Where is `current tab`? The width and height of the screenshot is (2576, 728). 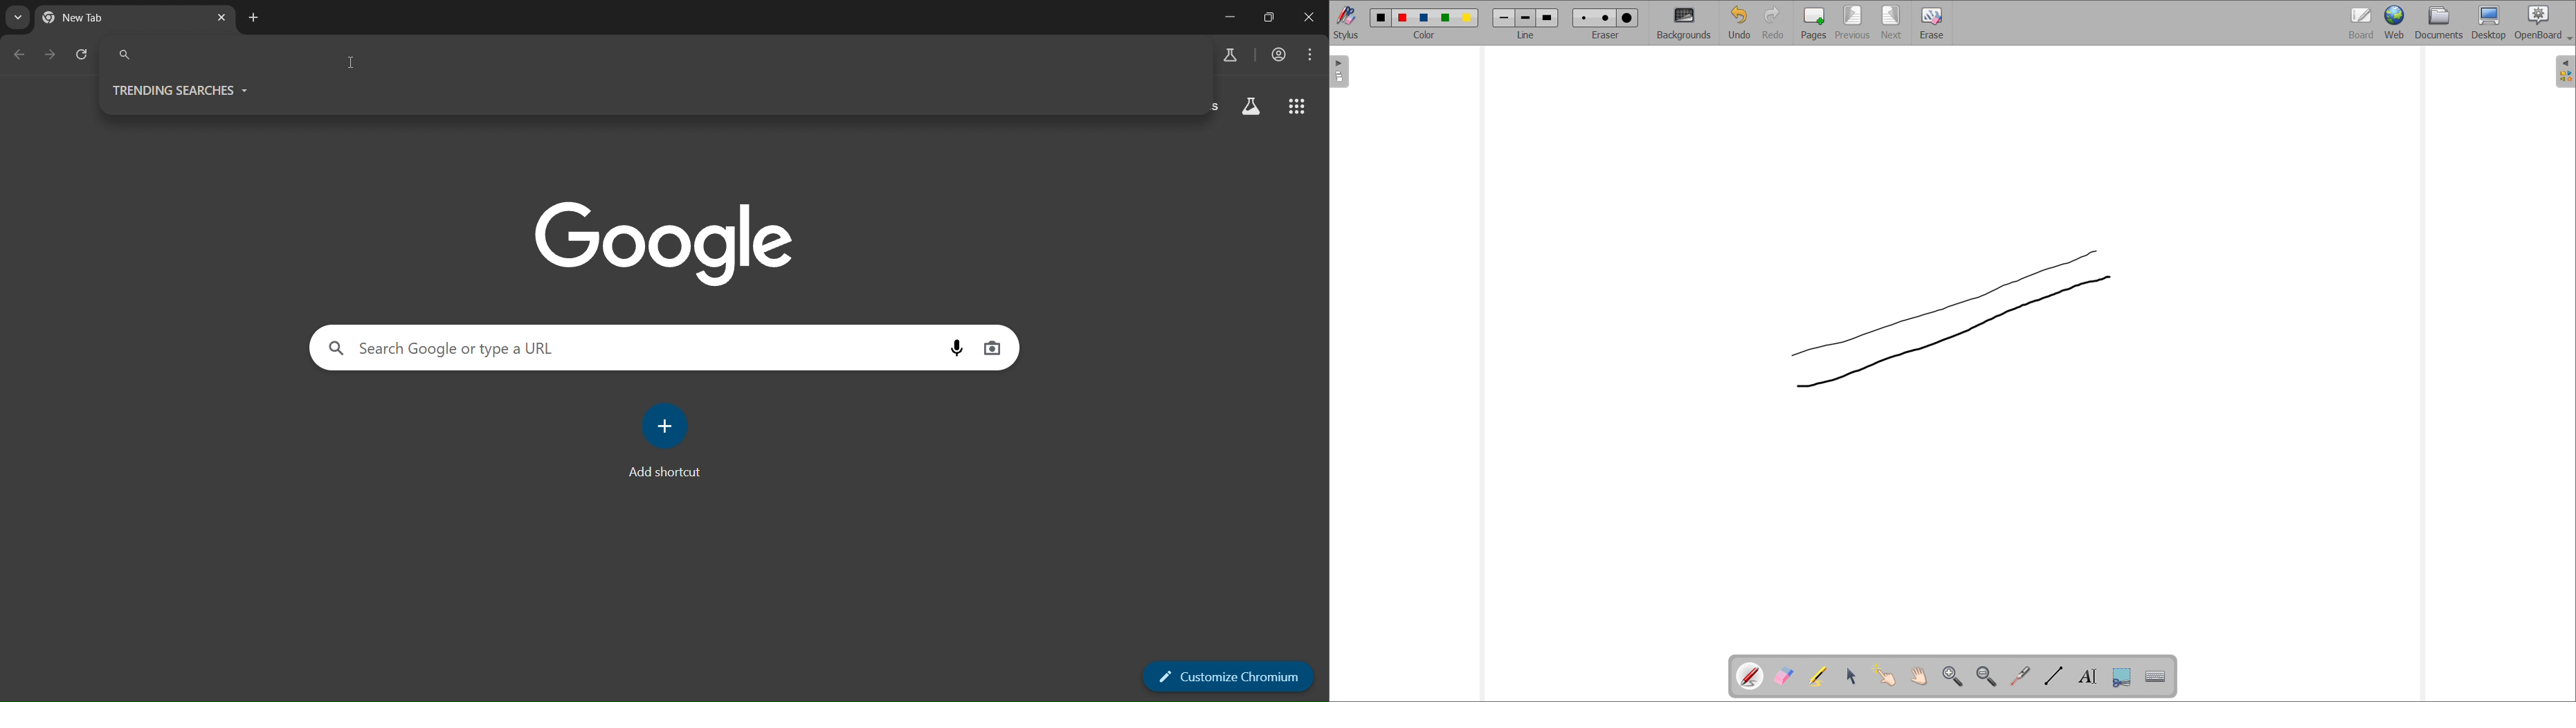
current tab is located at coordinates (100, 17).